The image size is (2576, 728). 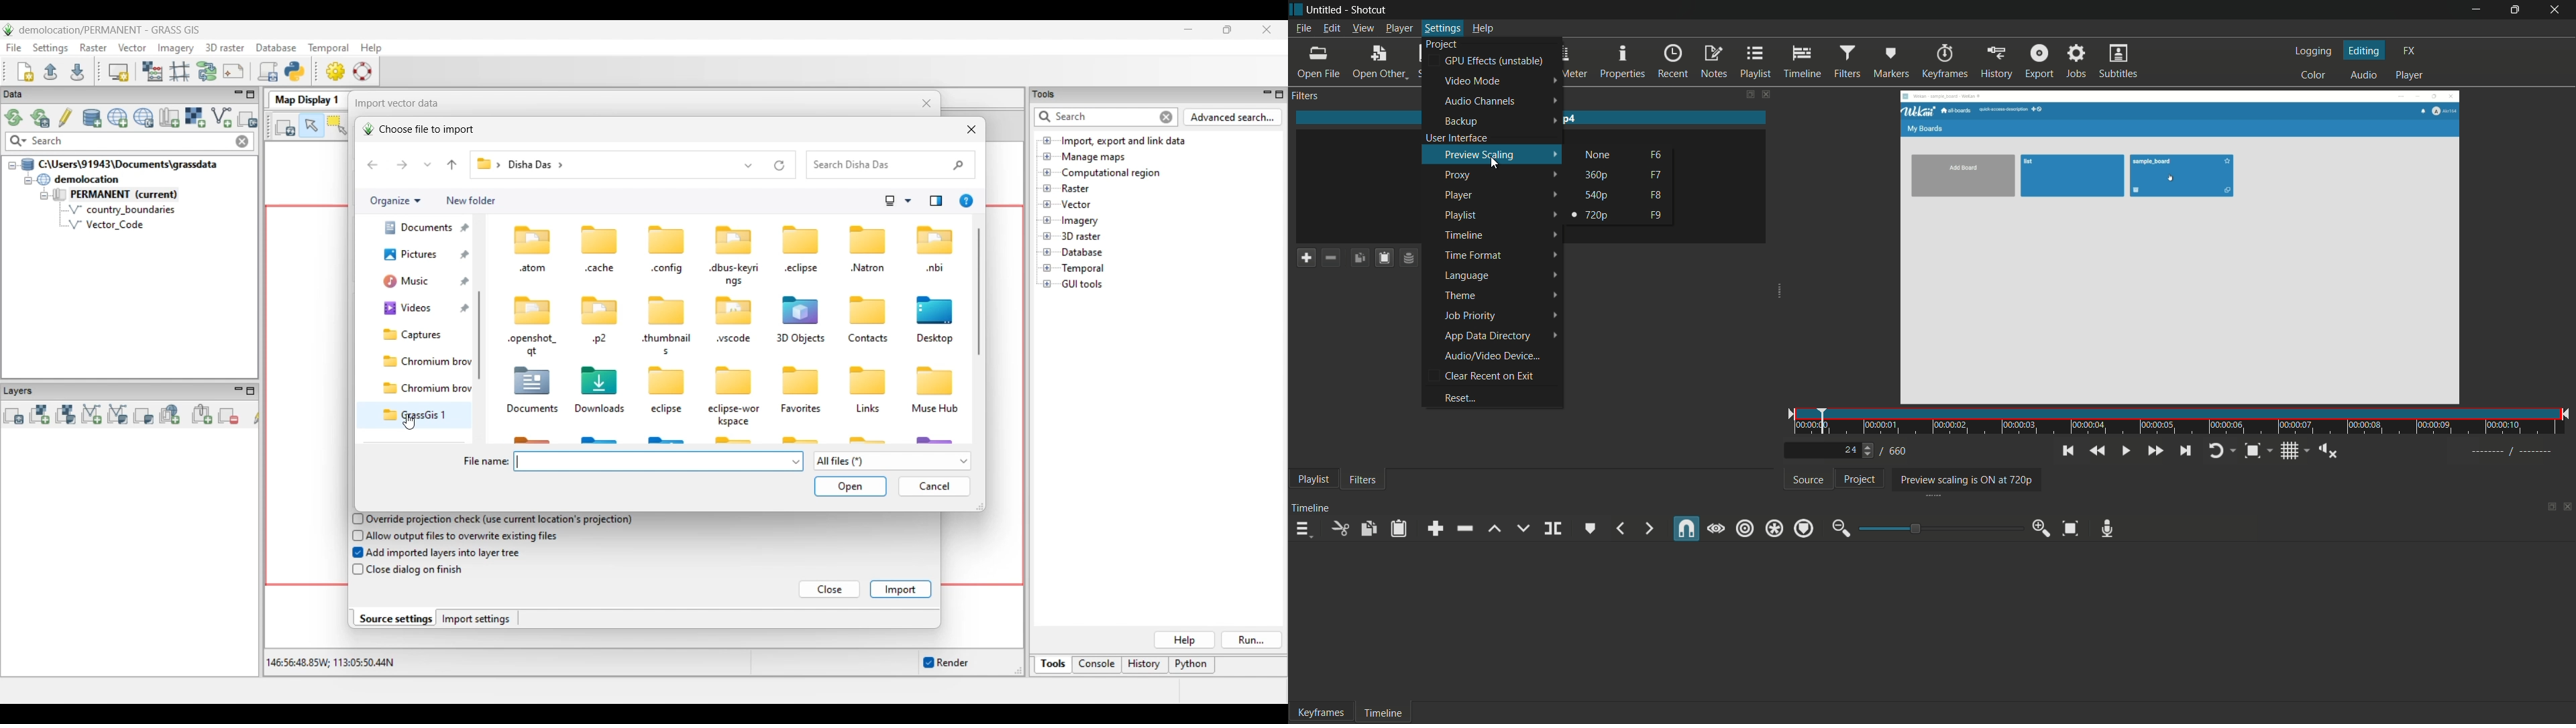 I want to click on current frame, so click(x=1850, y=449).